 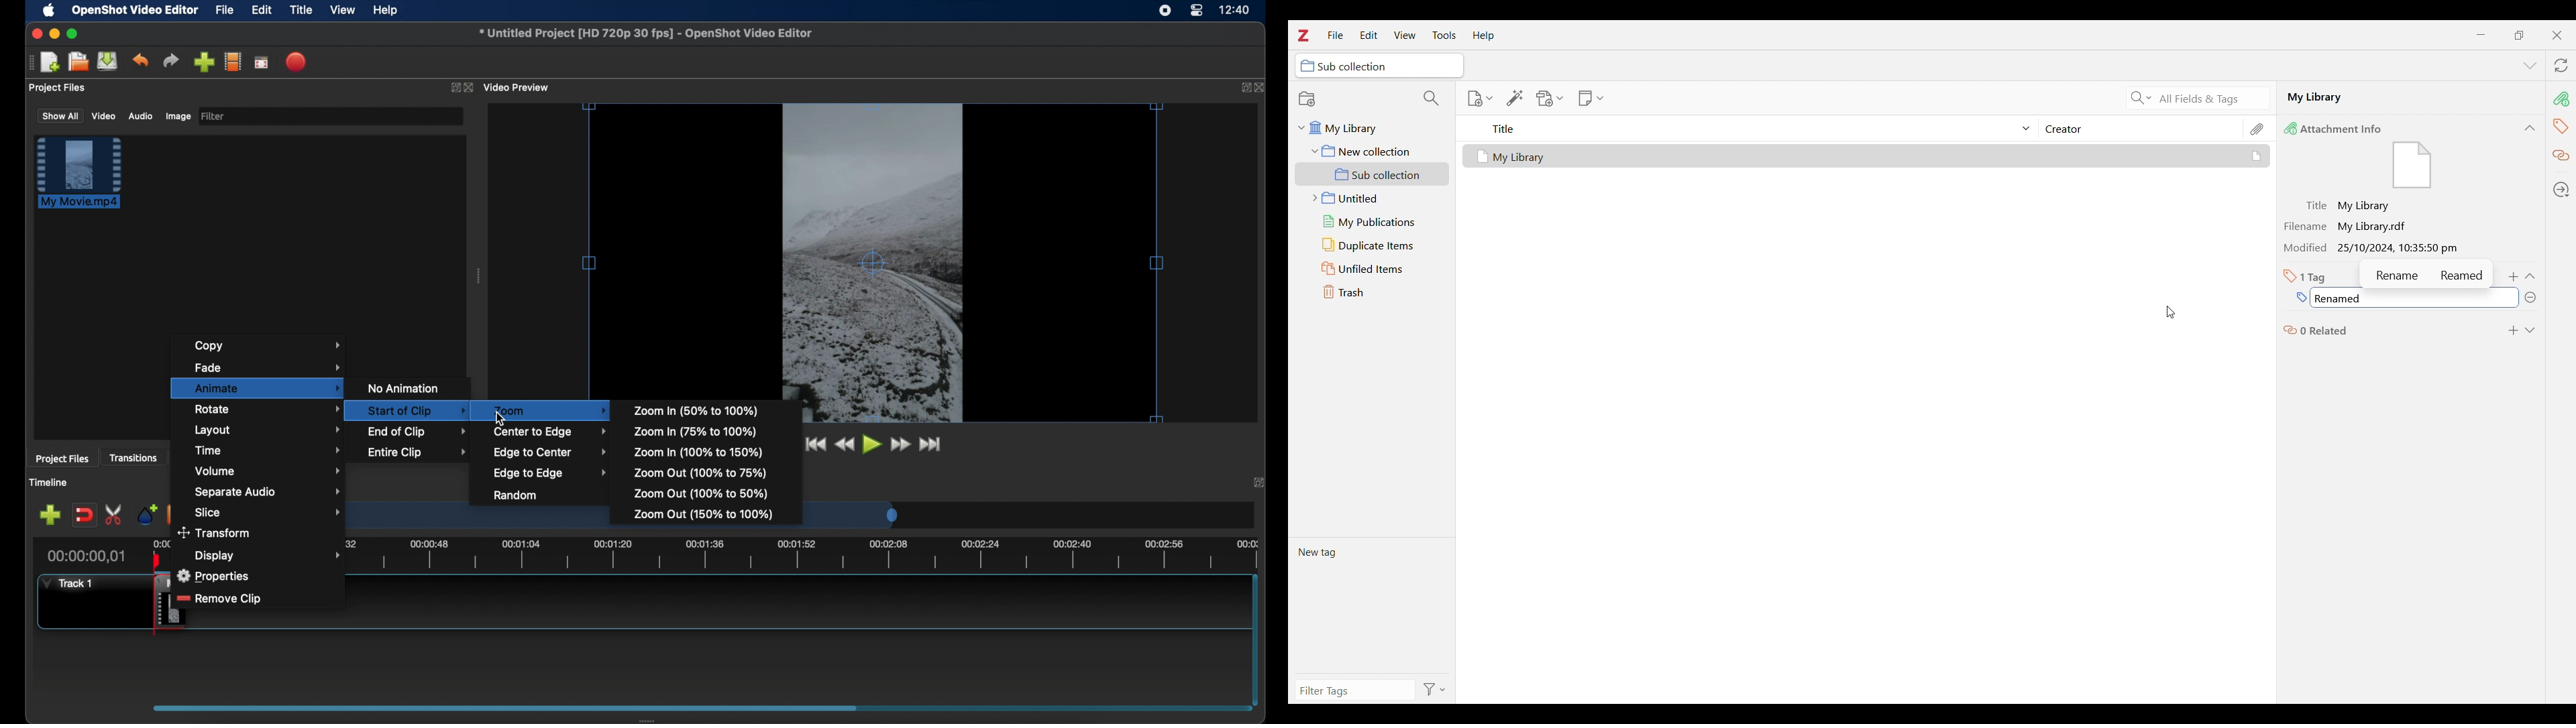 What do you see at coordinates (2514, 277) in the screenshot?
I see `Add` at bounding box center [2514, 277].